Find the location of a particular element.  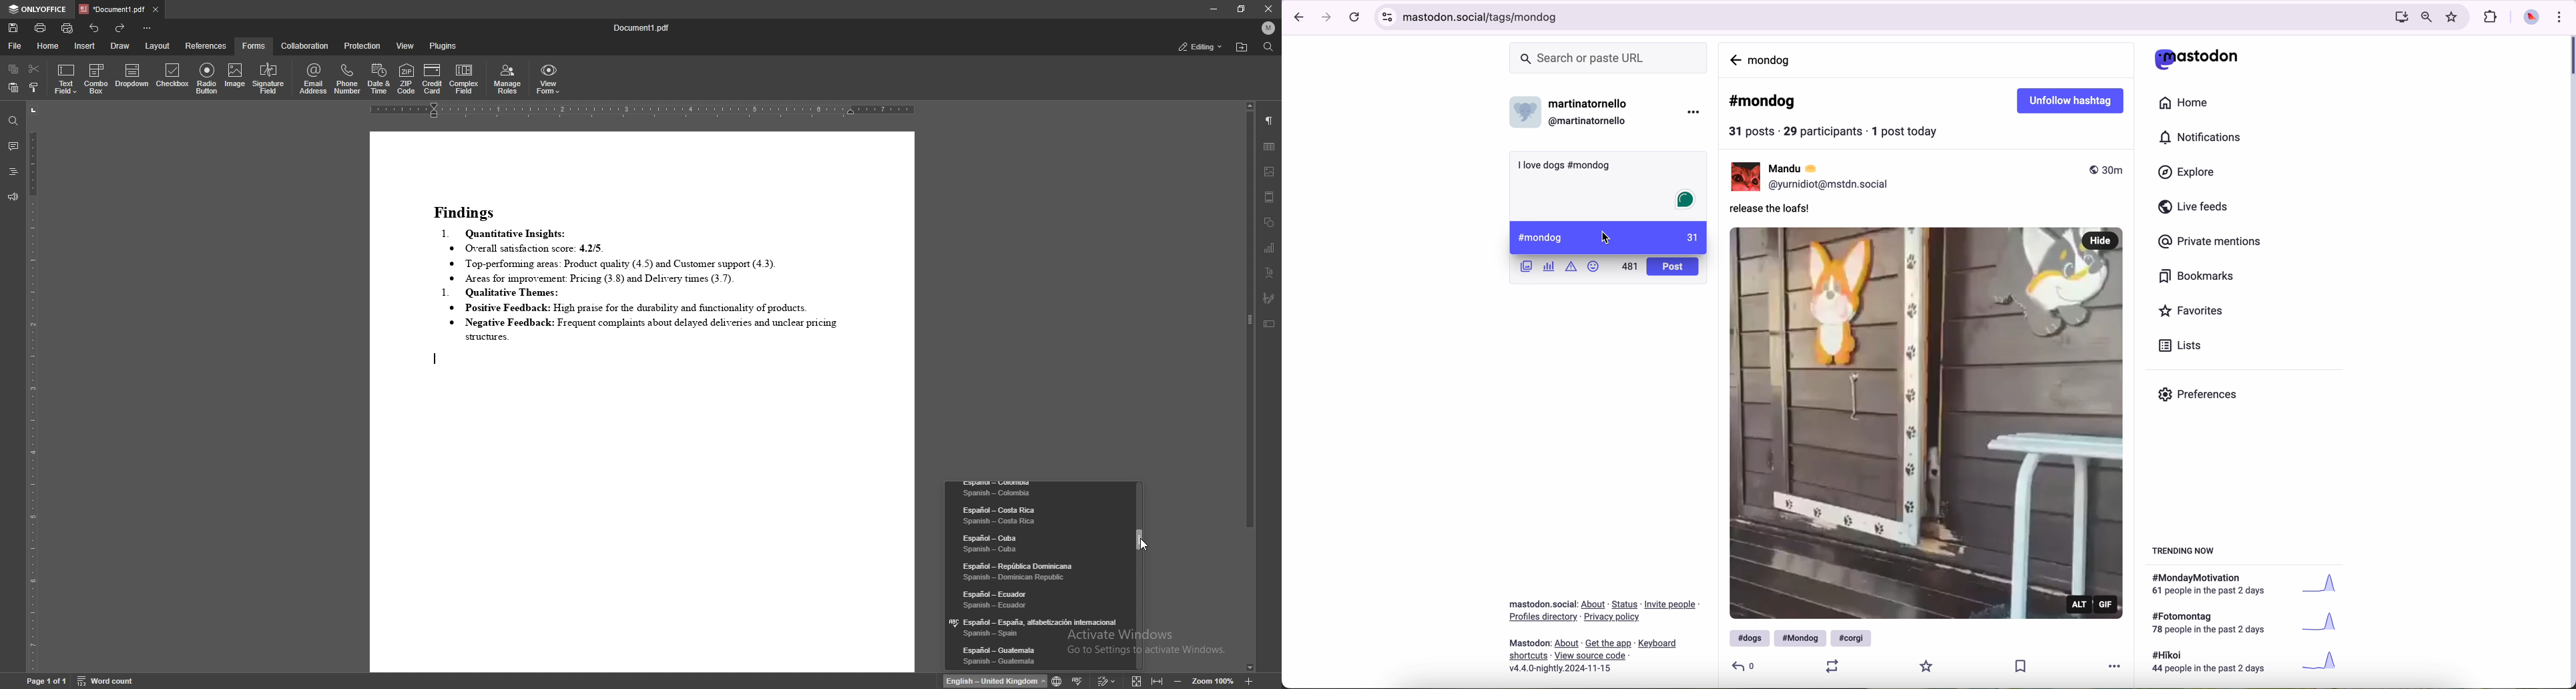

save publication is located at coordinates (2025, 667).